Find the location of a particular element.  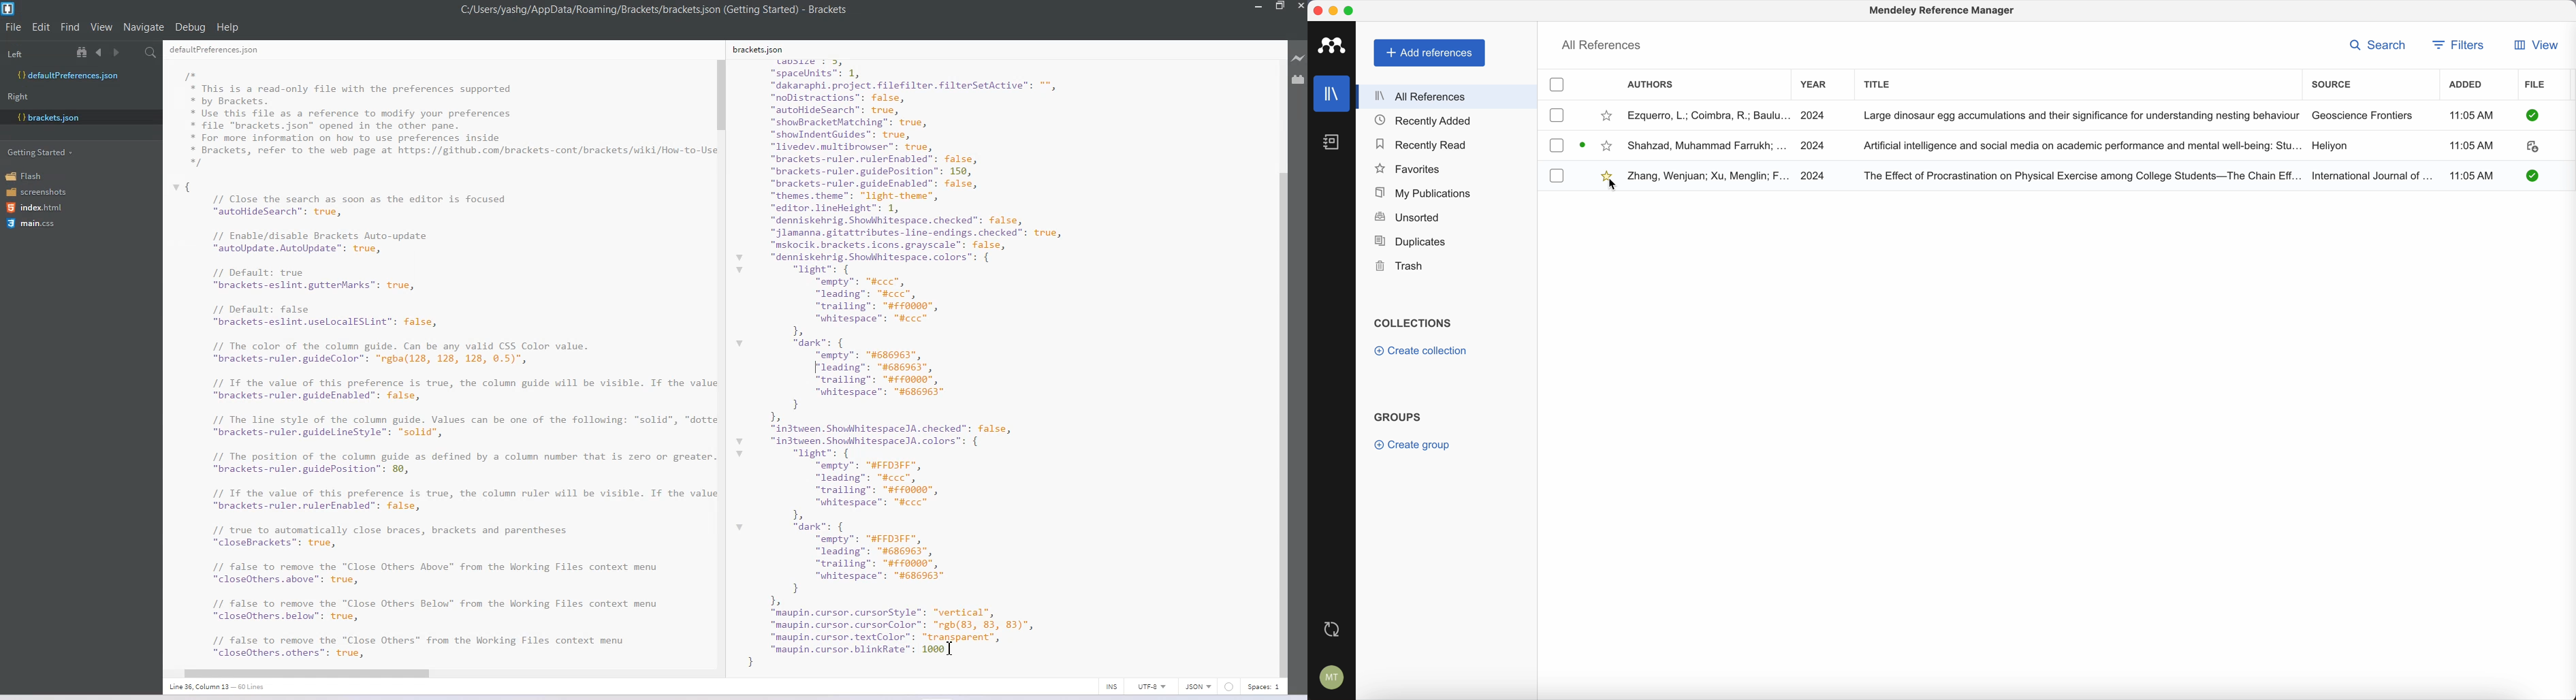

my publications is located at coordinates (1421, 191).